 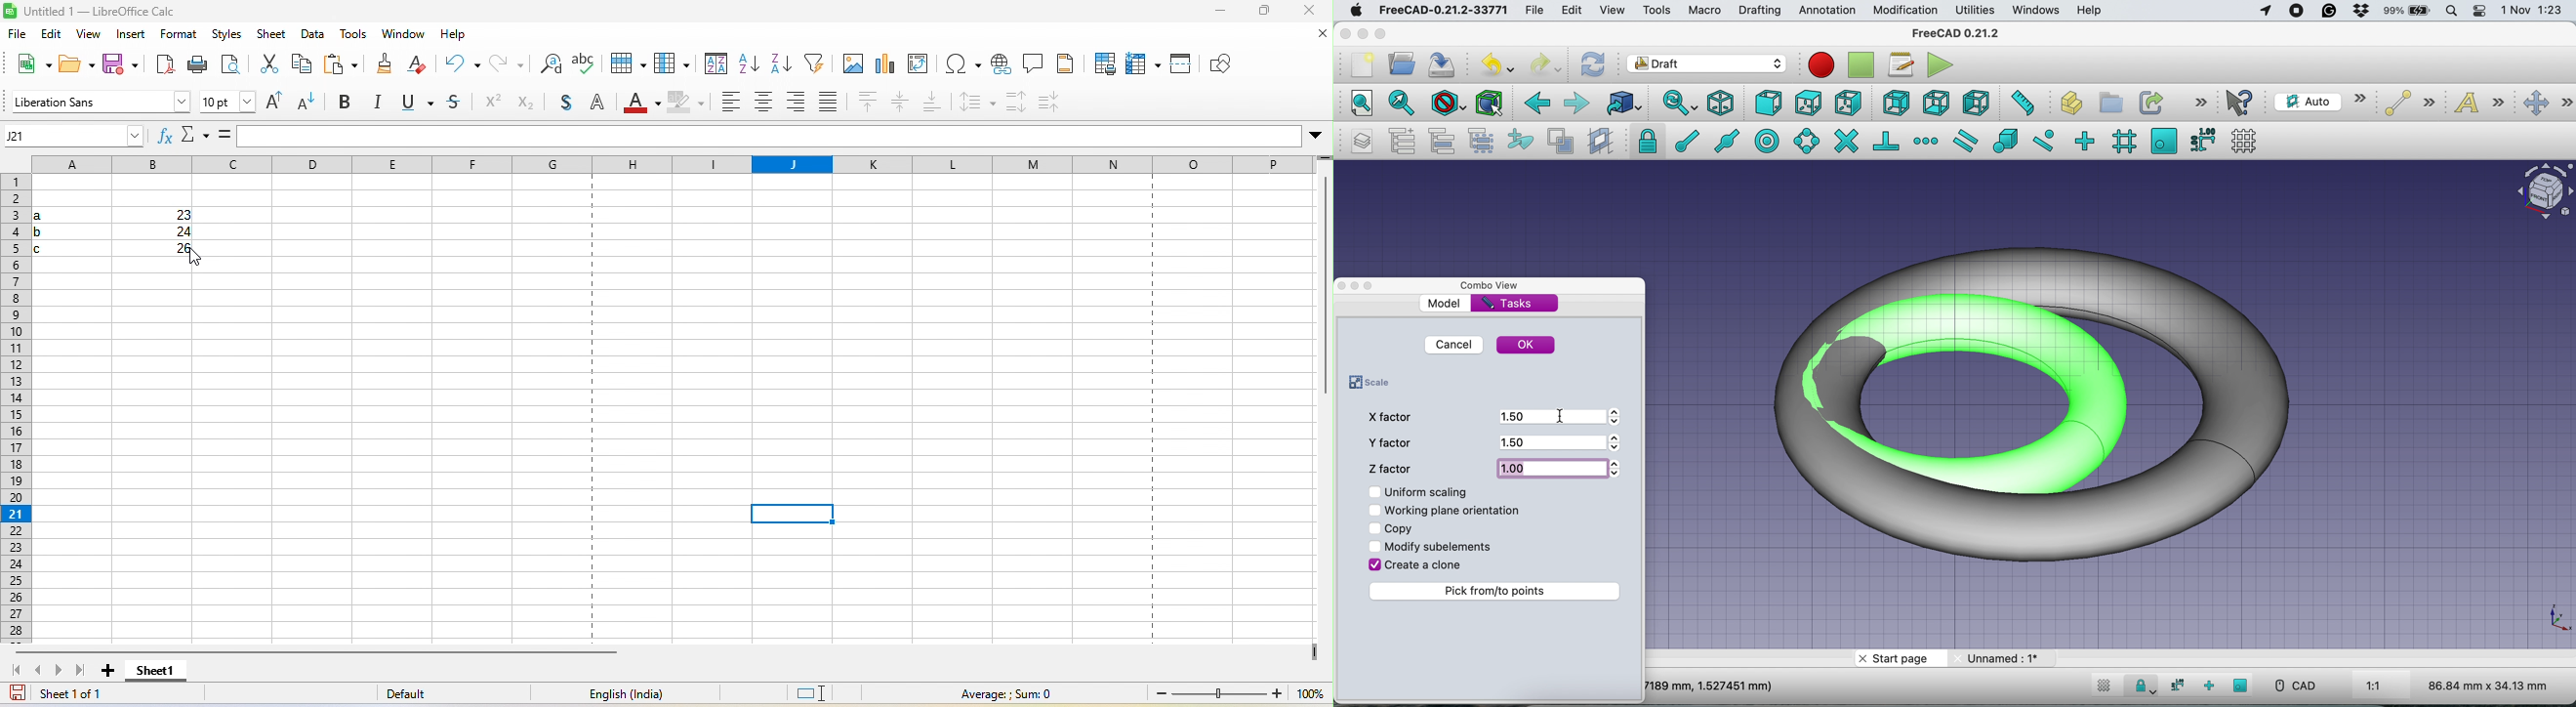 What do you see at coordinates (1359, 105) in the screenshot?
I see `fit all` at bounding box center [1359, 105].